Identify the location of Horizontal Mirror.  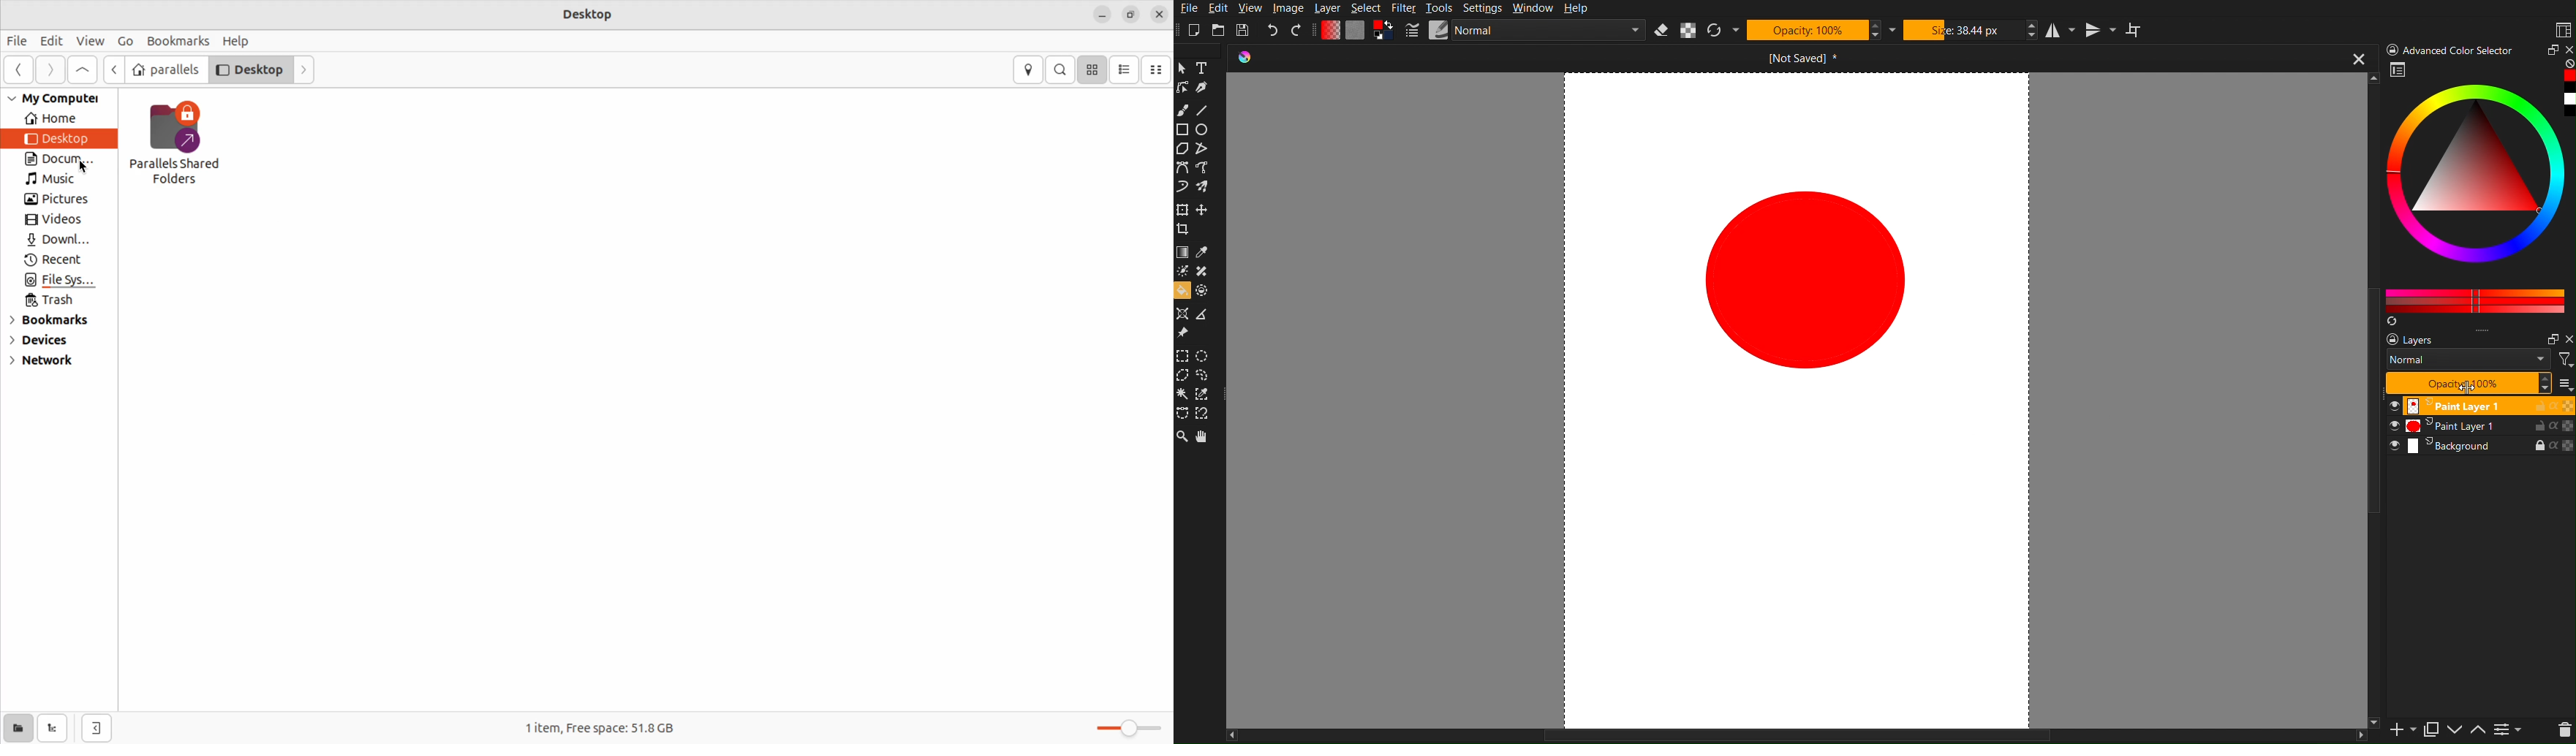
(2064, 31).